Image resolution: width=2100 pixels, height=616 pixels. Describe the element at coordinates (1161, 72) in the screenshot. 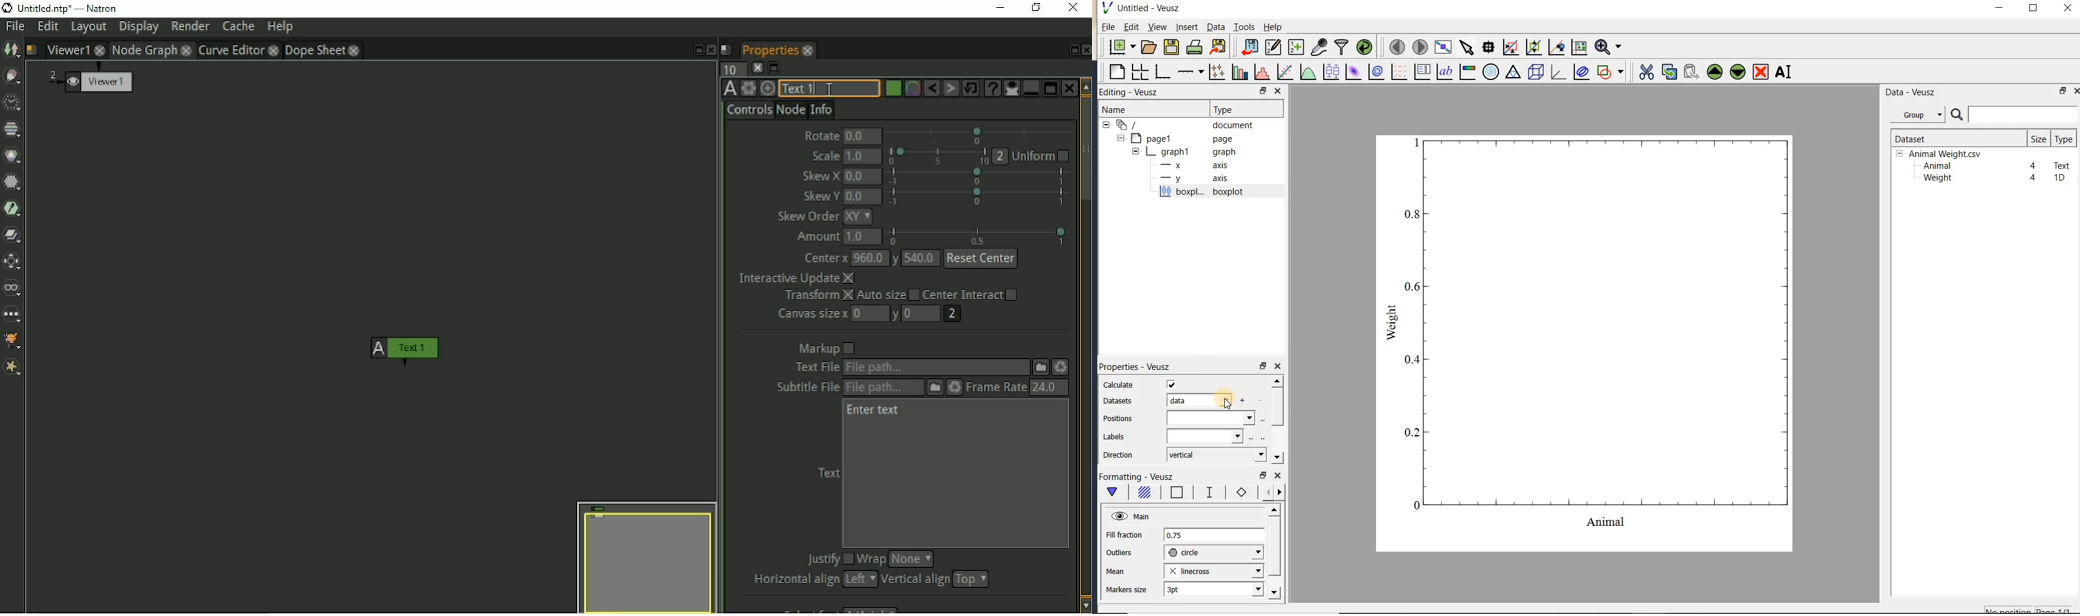

I see `base graph` at that location.